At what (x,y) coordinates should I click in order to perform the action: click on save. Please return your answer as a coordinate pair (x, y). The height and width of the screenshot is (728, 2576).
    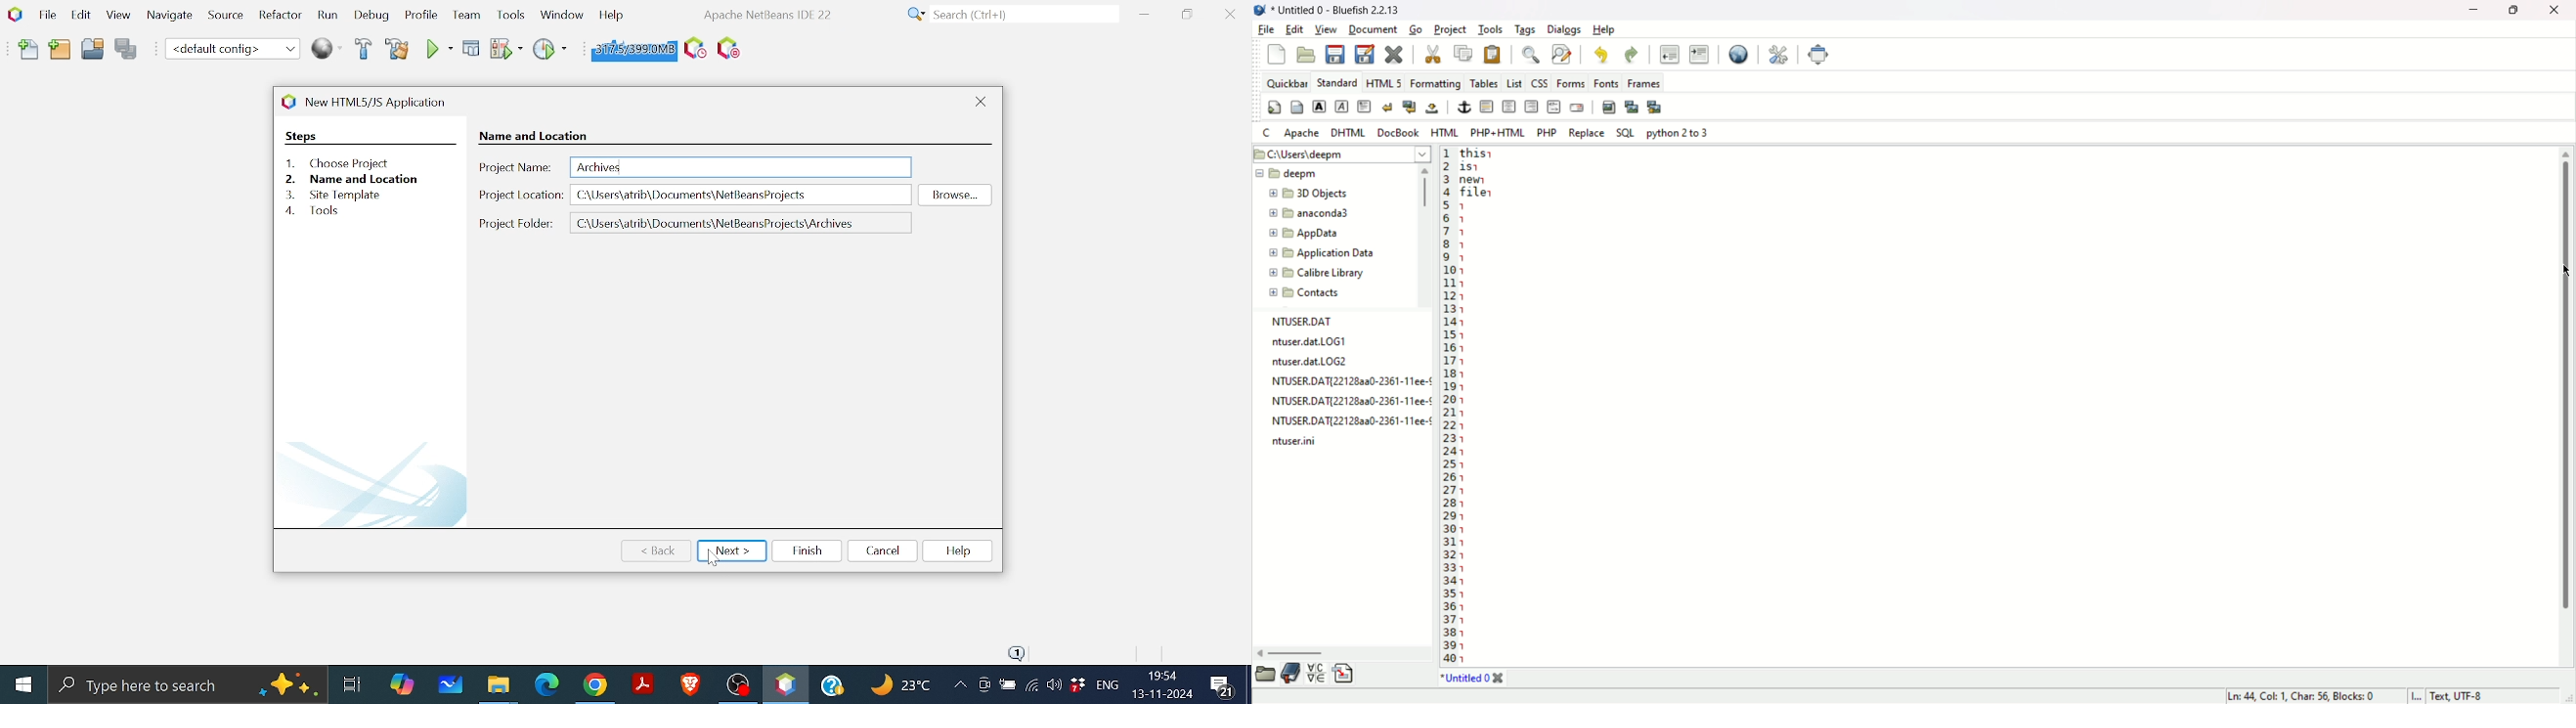
    Looking at the image, I should click on (1337, 53).